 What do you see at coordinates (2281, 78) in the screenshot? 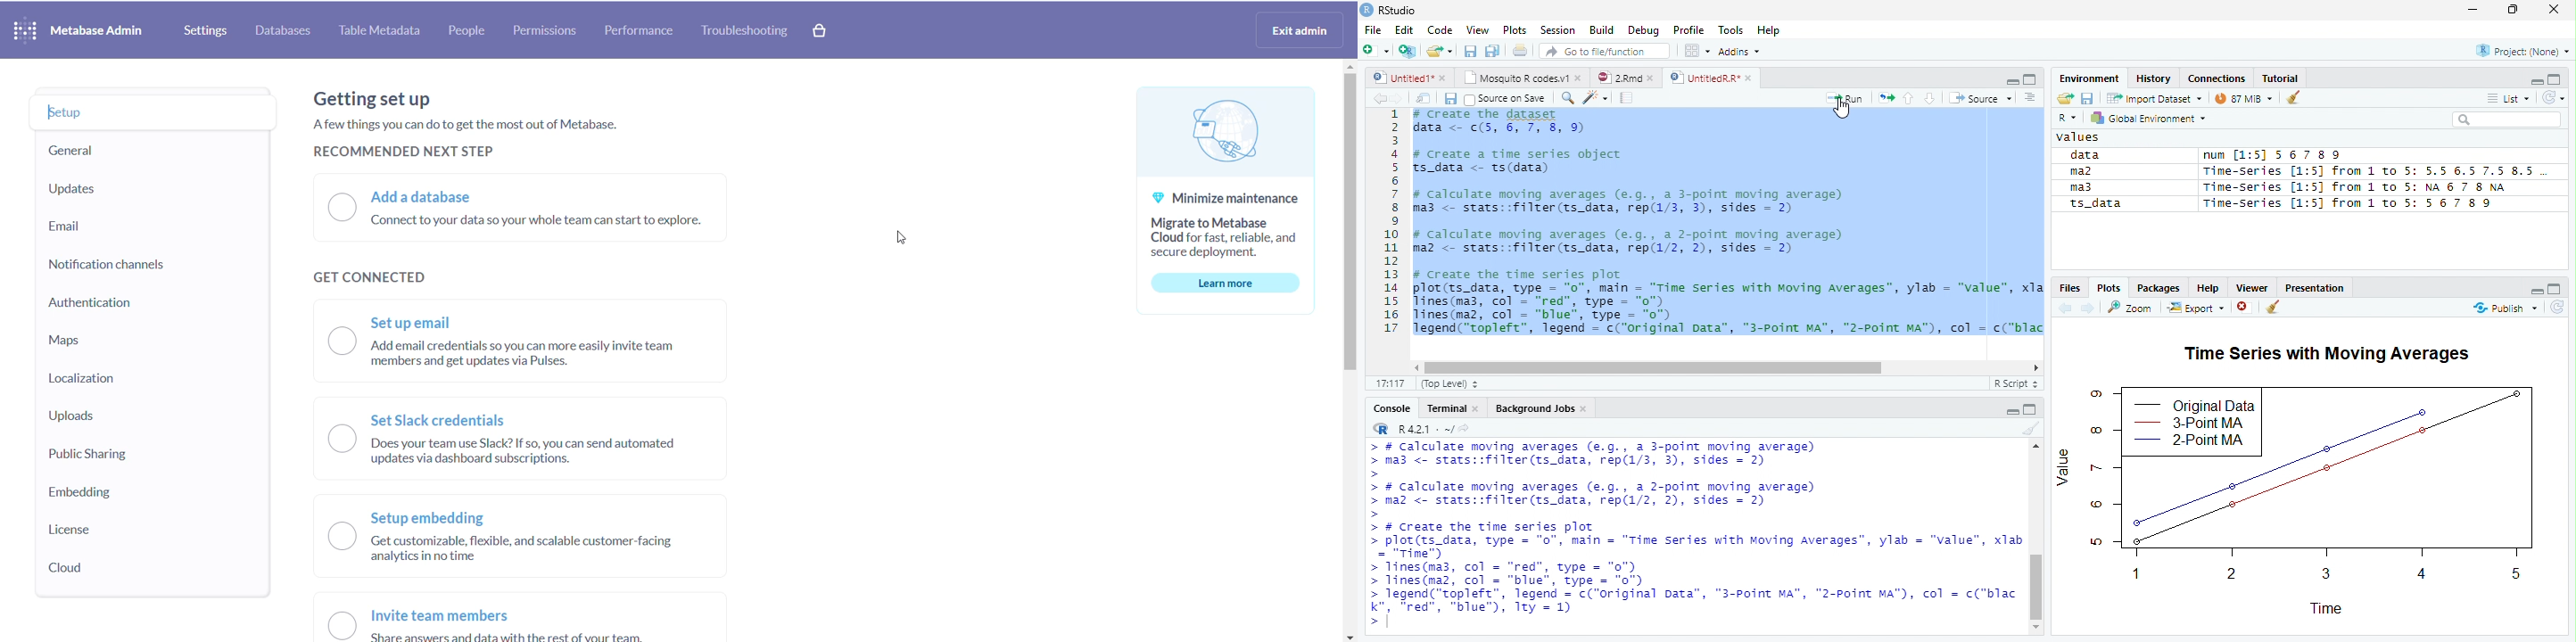
I see `Tutorial` at bounding box center [2281, 78].